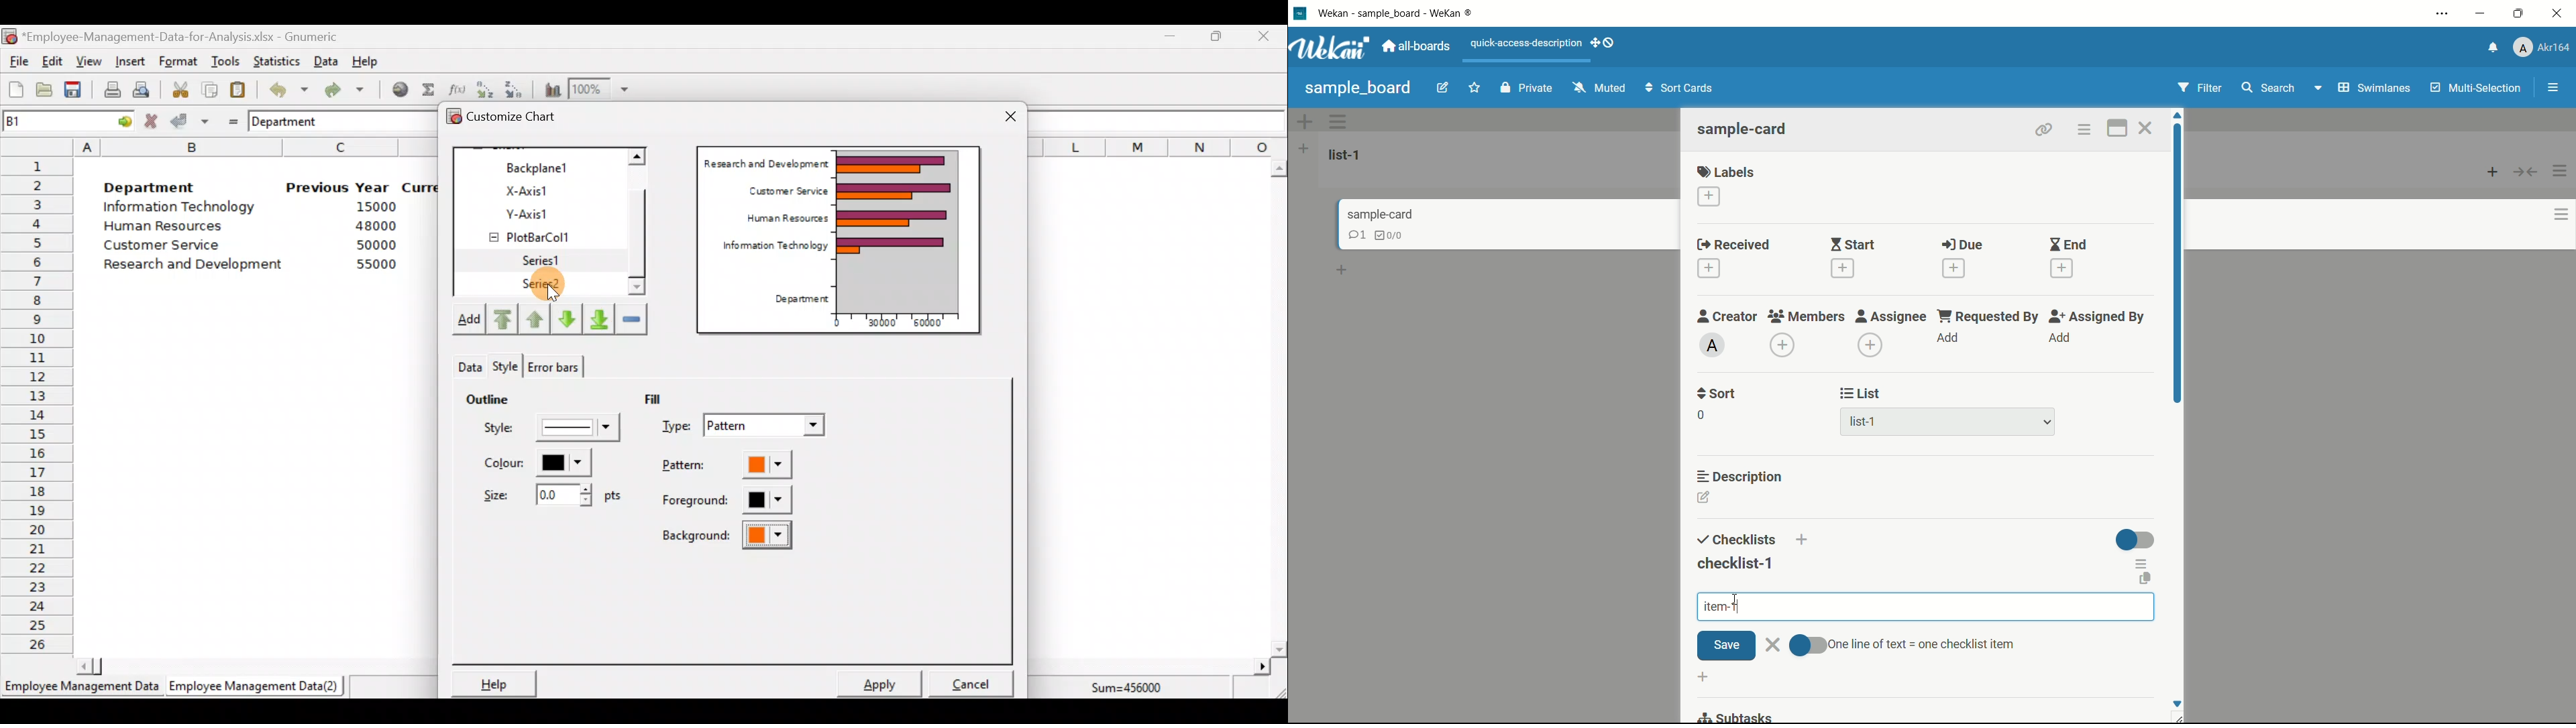 The image size is (2576, 728). I want to click on PlotBarCol1, so click(541, 233).